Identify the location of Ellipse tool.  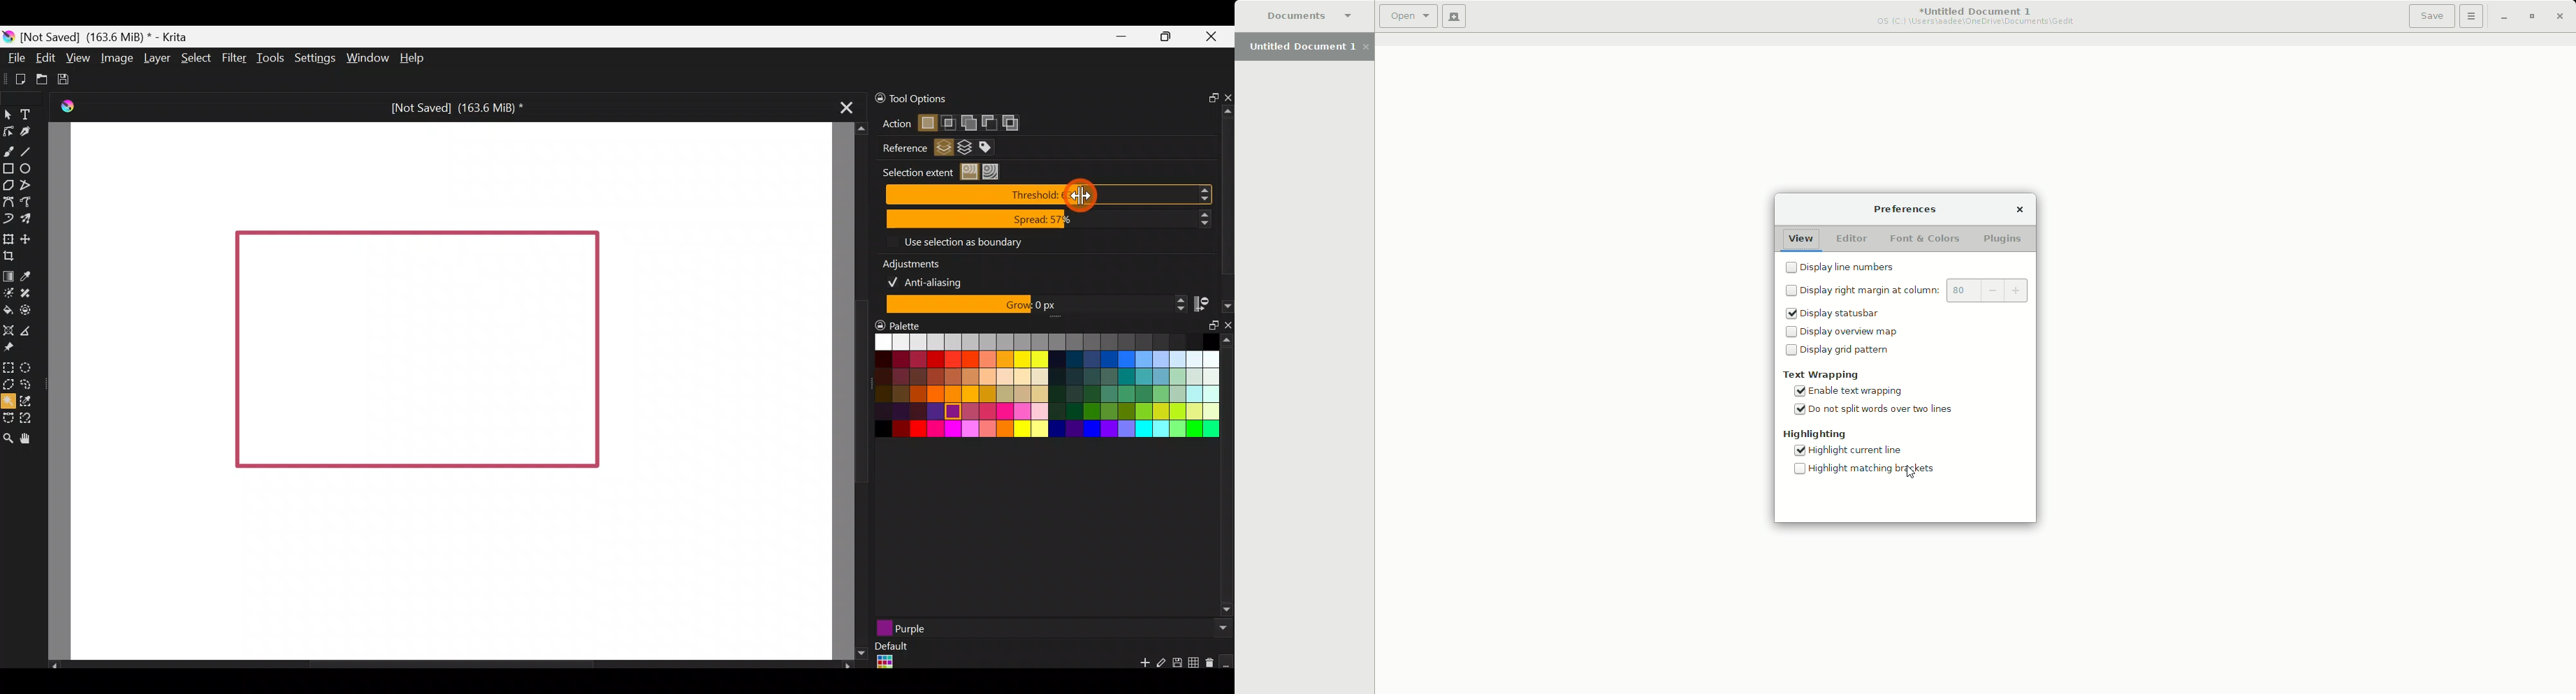
(30, 168).